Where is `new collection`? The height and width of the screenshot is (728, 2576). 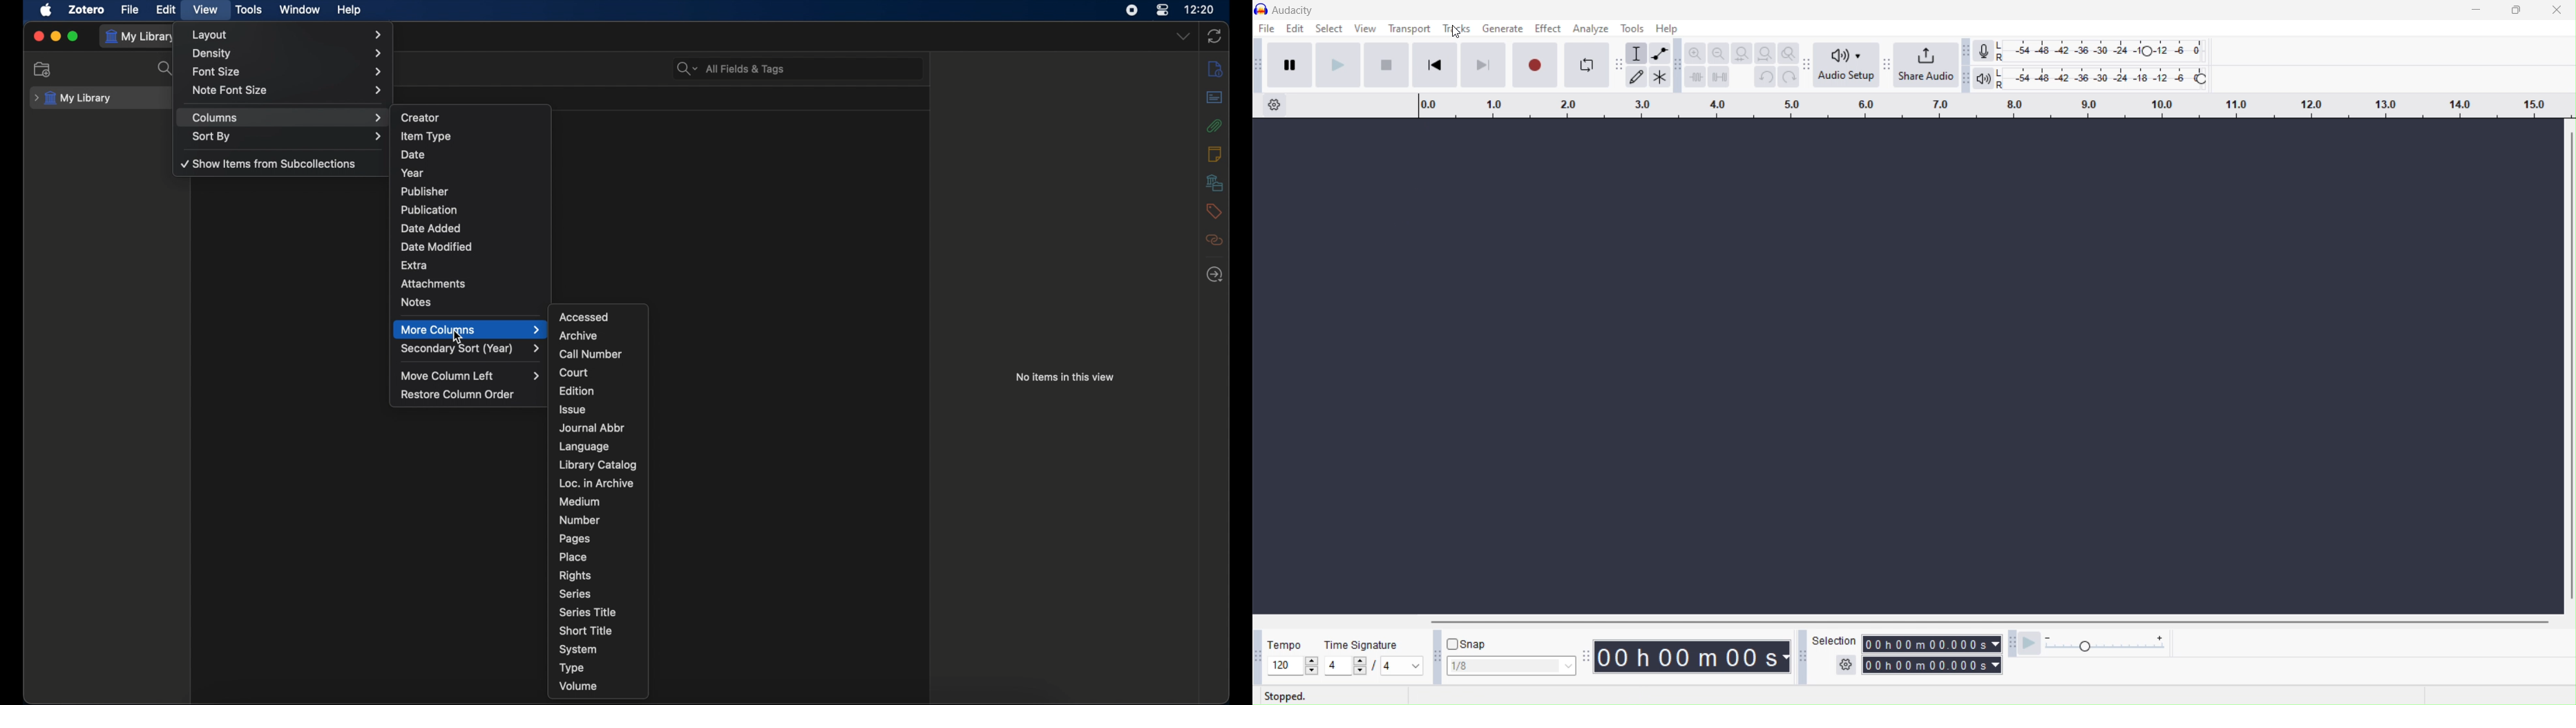 new collection is located at coordinates (42, 69).